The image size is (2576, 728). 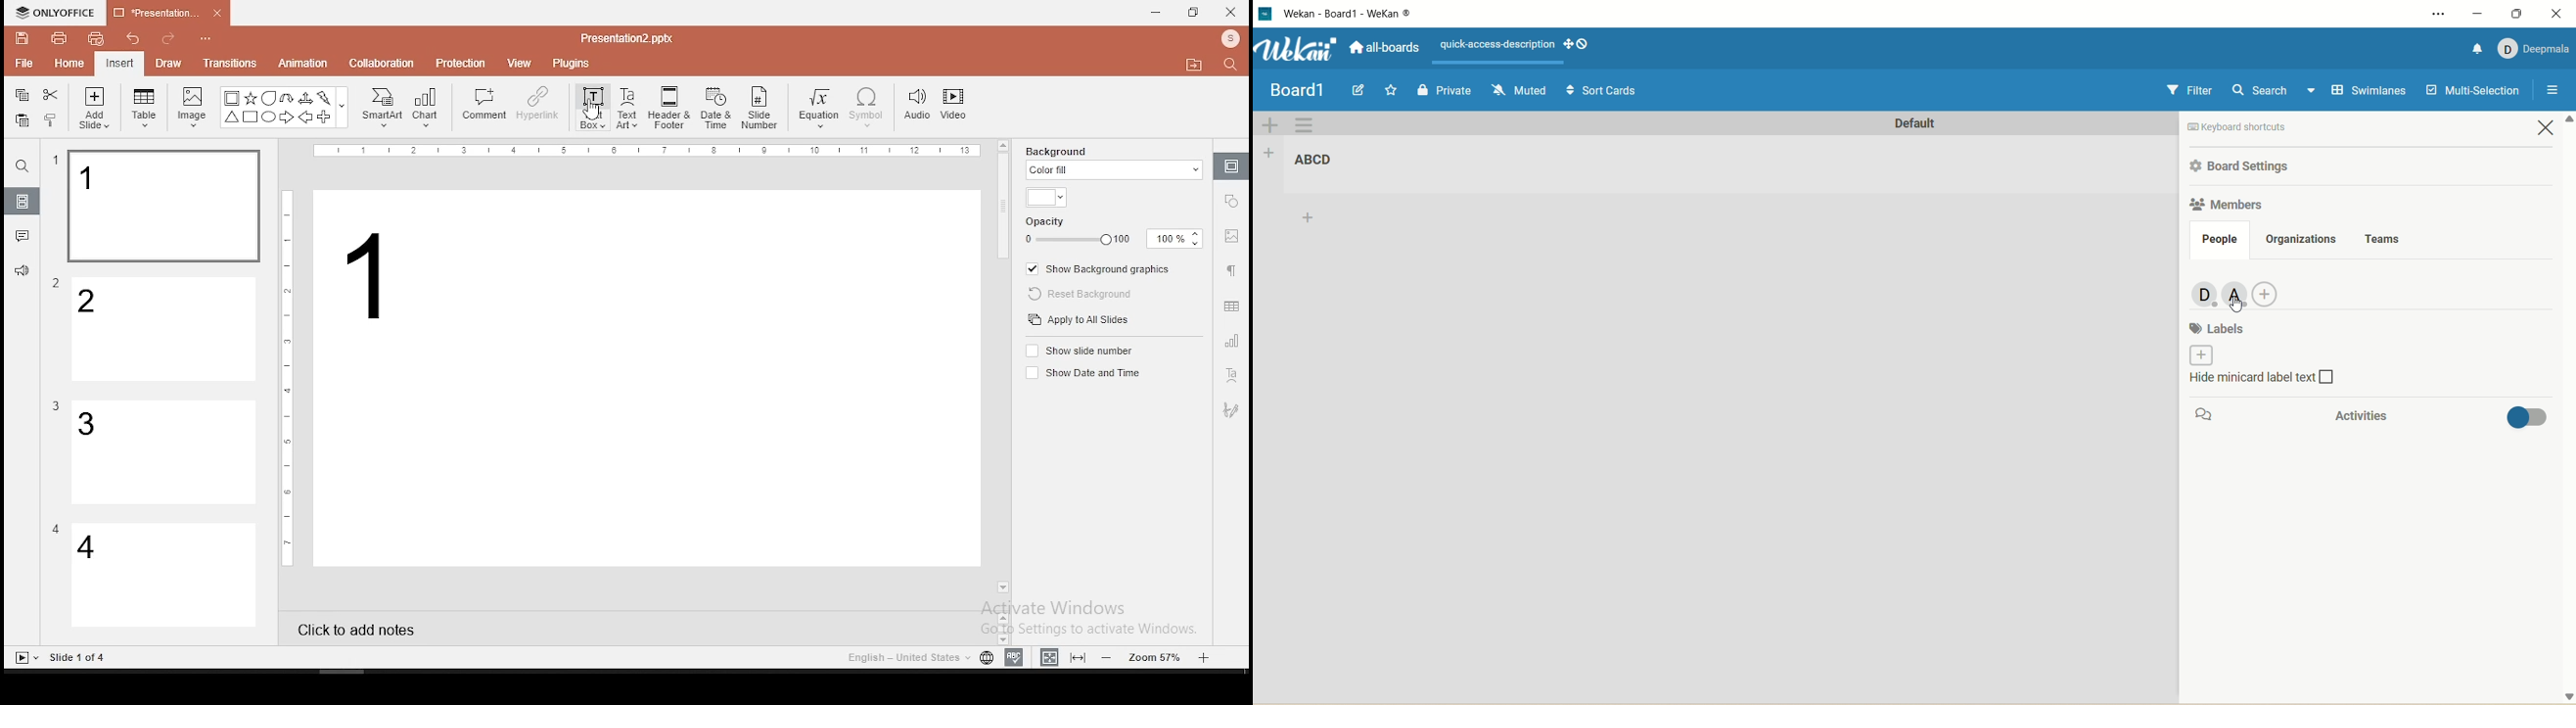 I want to click on hide minicards, so click(x=2278, y=381).